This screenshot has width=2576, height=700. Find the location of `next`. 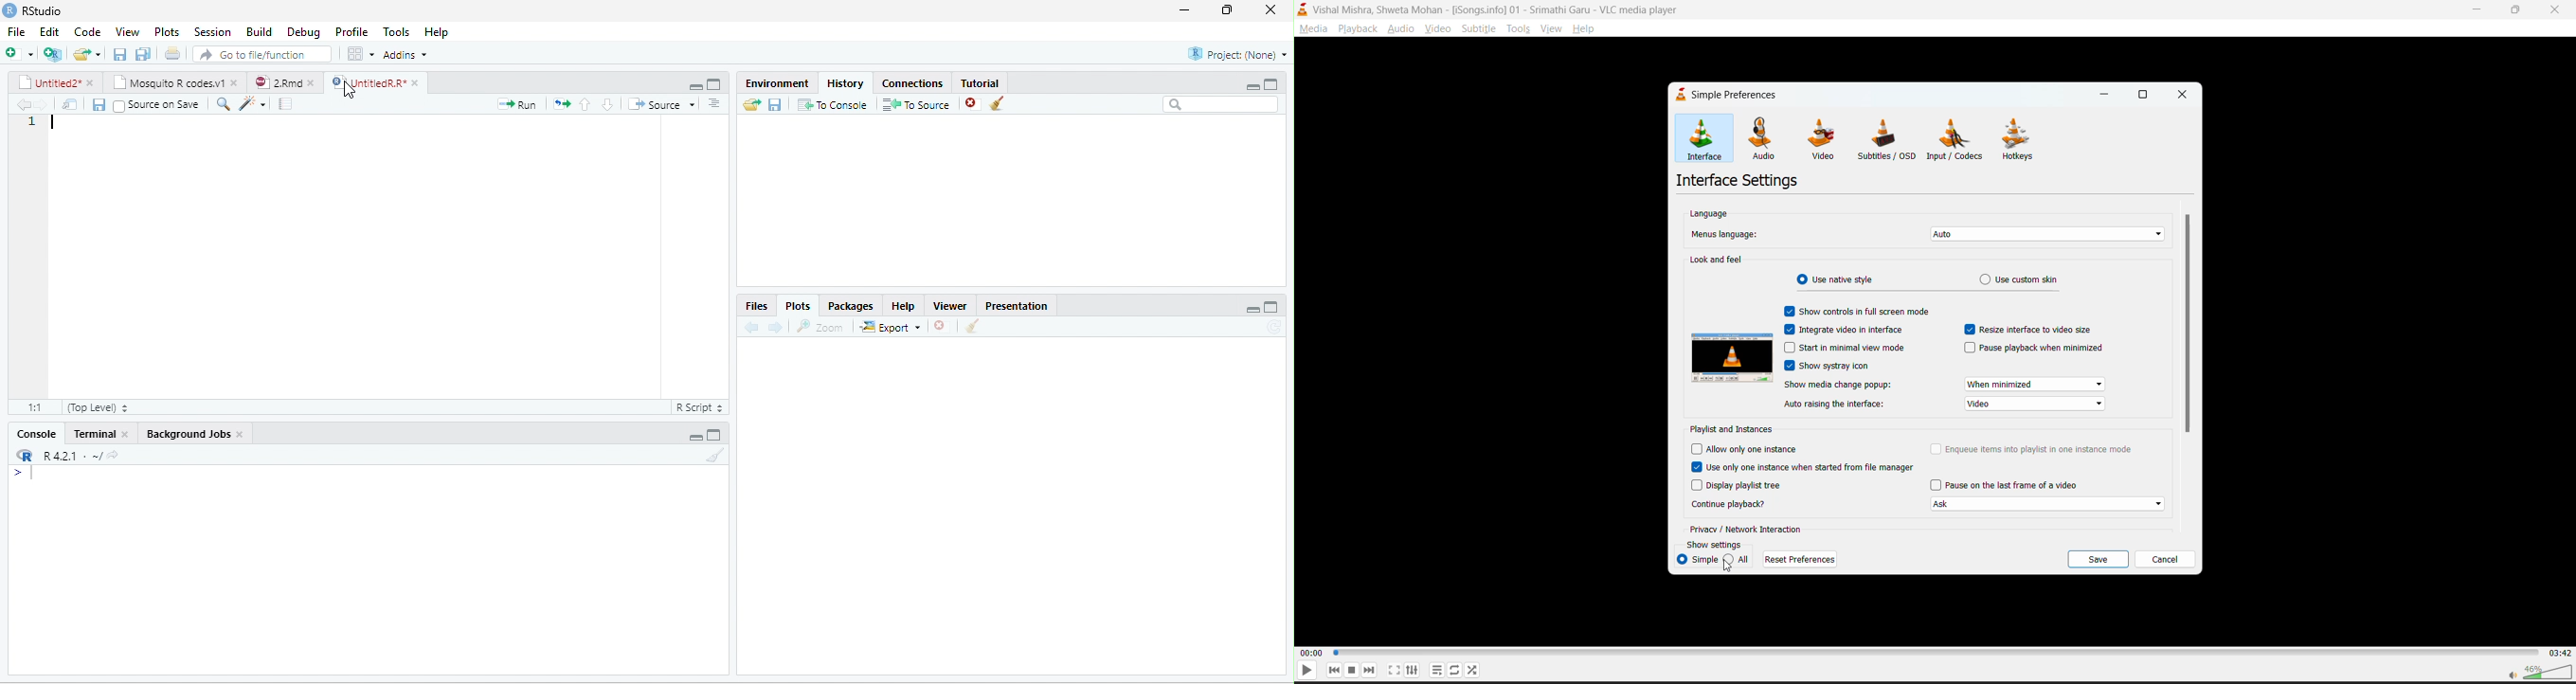

next is located at coordinates (1367, 671).